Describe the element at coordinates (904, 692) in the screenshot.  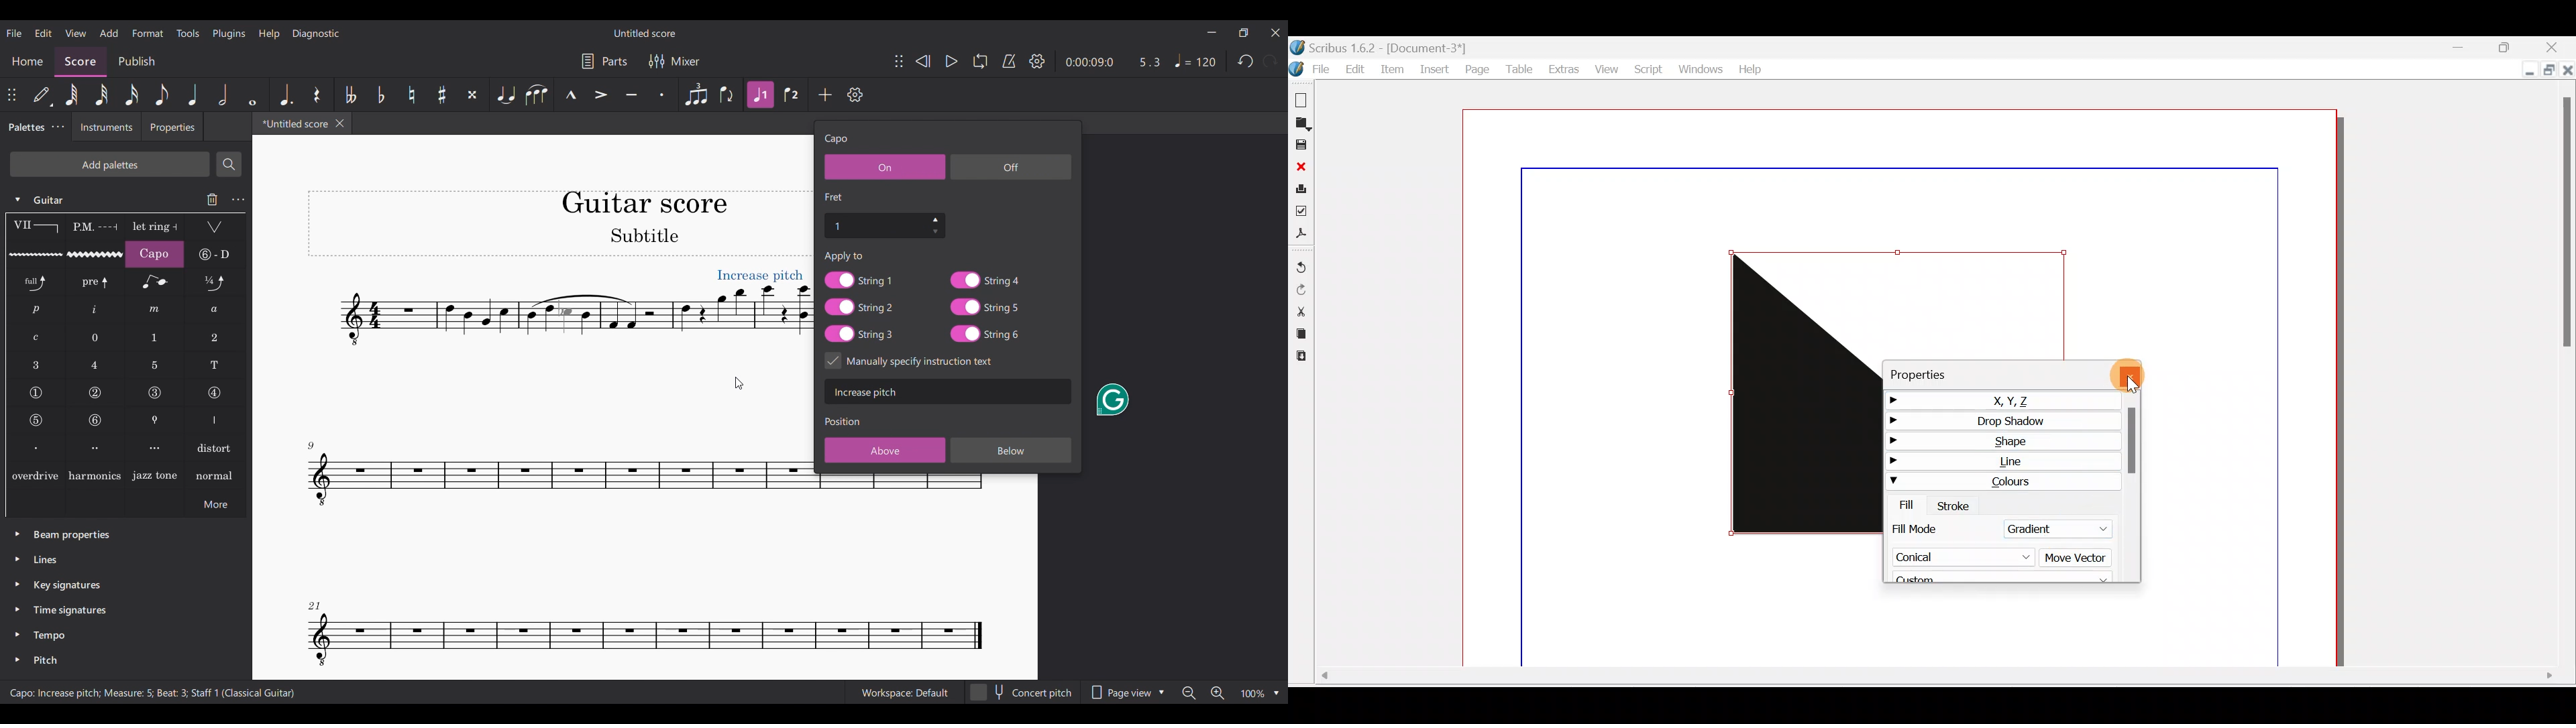
I see `Current workspace setting` at that location.